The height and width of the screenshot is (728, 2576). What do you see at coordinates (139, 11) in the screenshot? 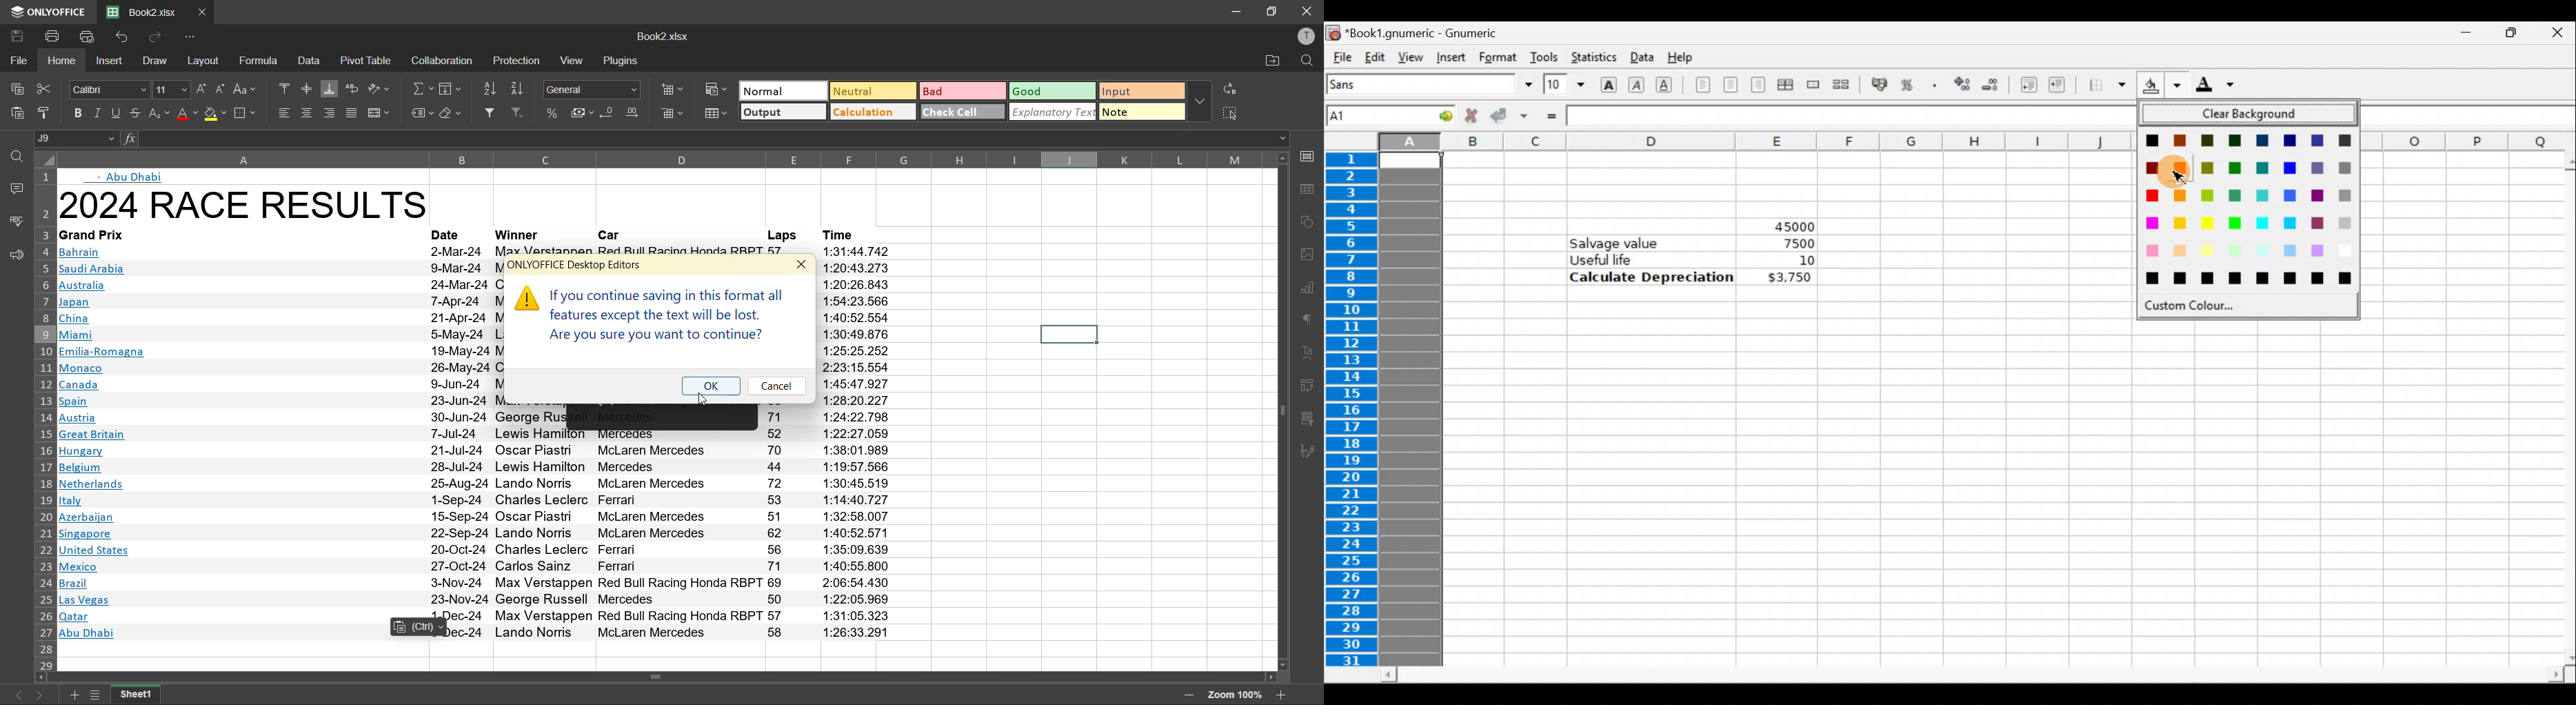
I see `filename` at bounding box center [139, 11].